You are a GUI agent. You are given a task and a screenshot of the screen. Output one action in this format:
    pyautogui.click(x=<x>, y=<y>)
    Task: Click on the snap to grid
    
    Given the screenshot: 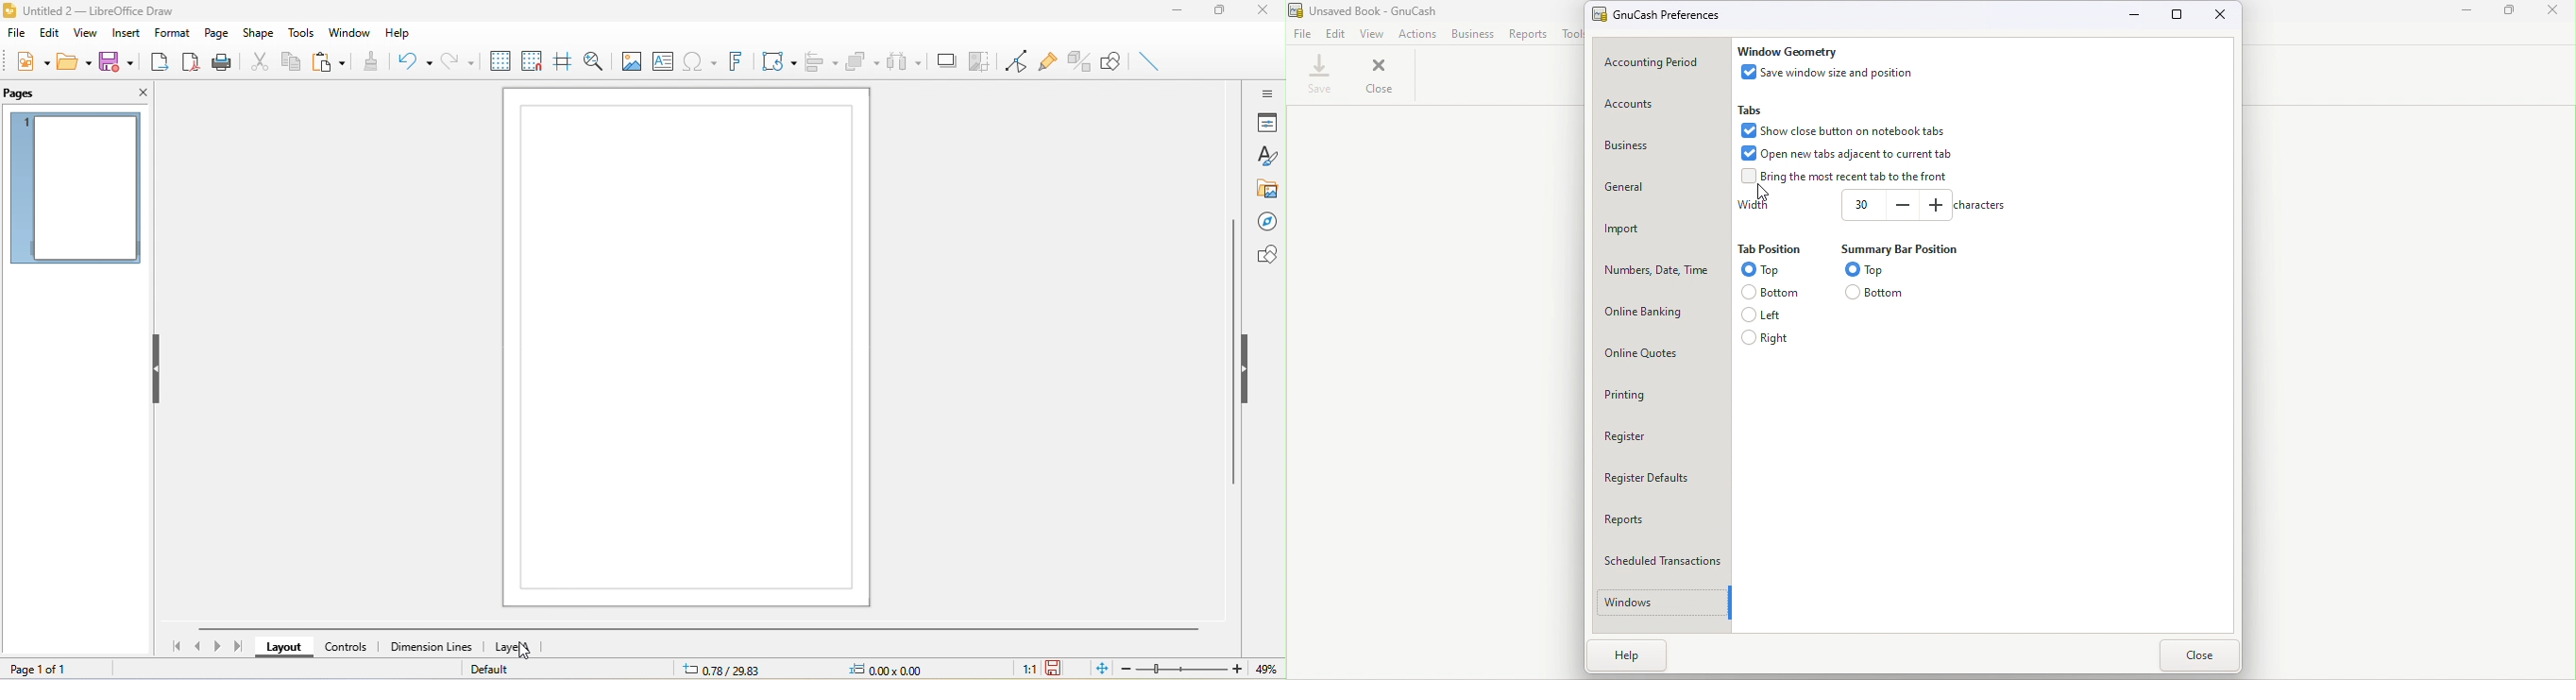 What is the action you would take?
    pyautogui.click(x=532, y=64)
    